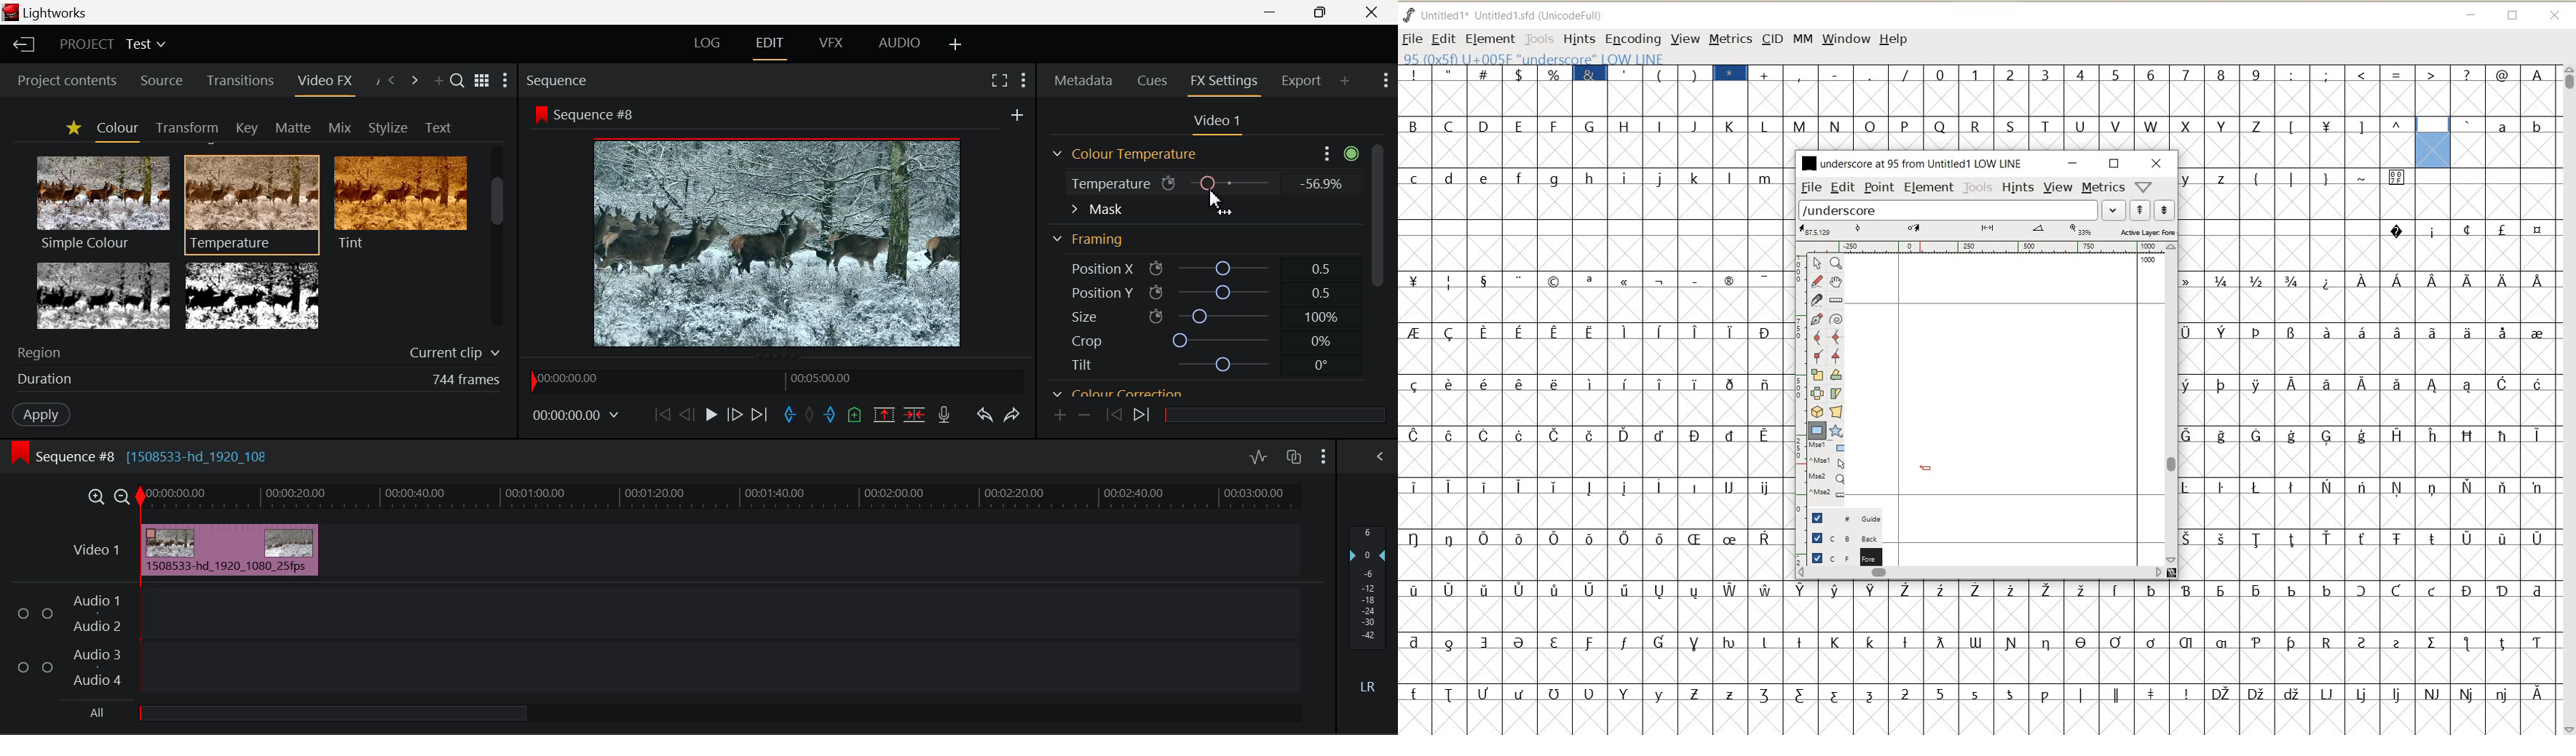 This screenshot has height=756, width=2576. Describe the element at coordinates (23, 666) in the screenshot. I see `Checkbox` at that location.